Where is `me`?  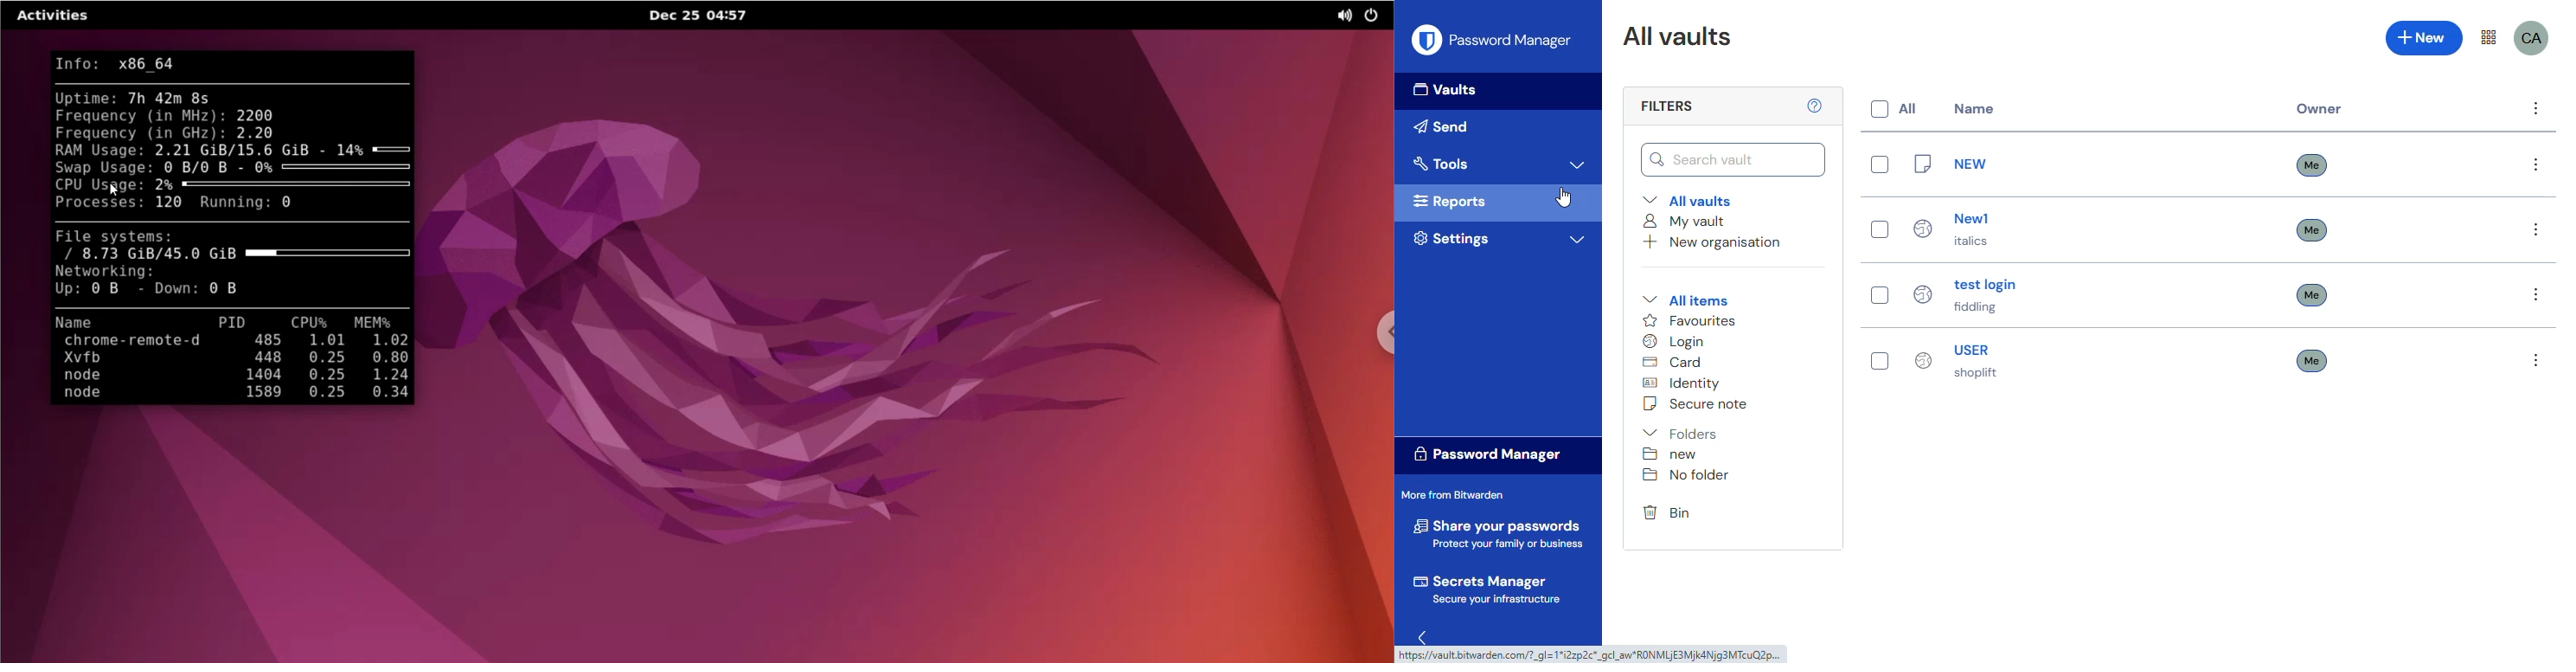
me is located at coordinates (2312, 360).